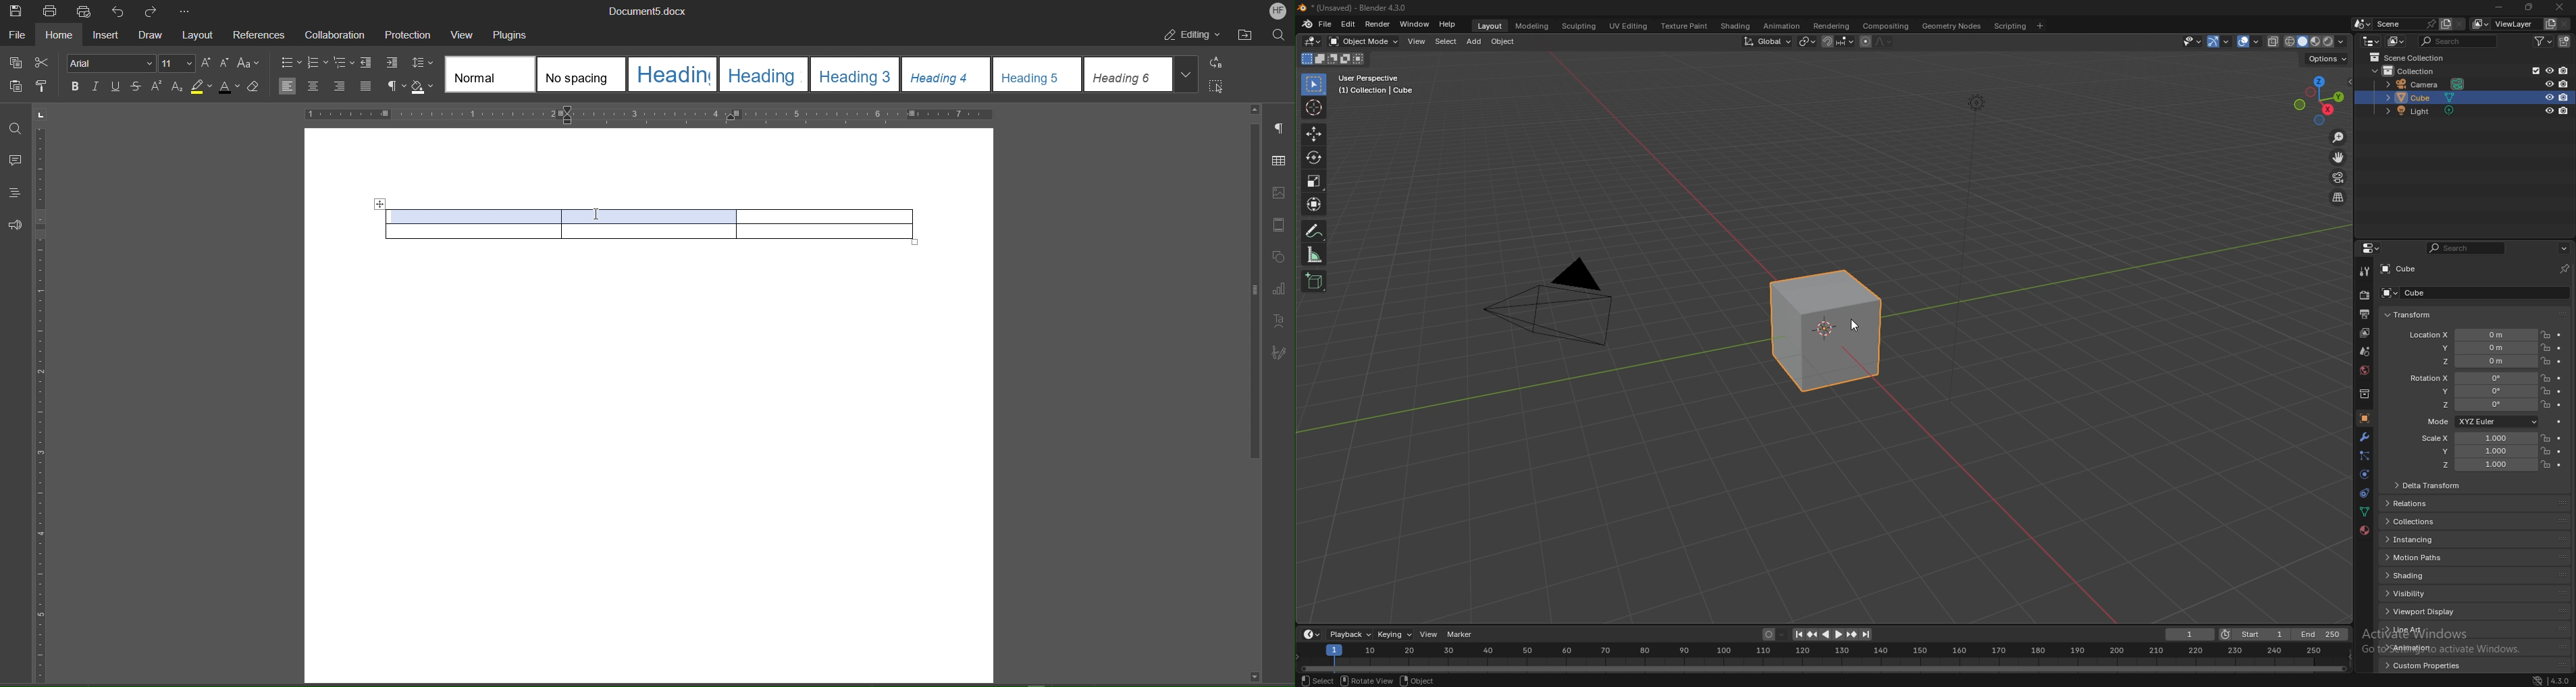  Describe the element at coordinates (1311, 634) in the screenshot. I see `editor type` at that location.